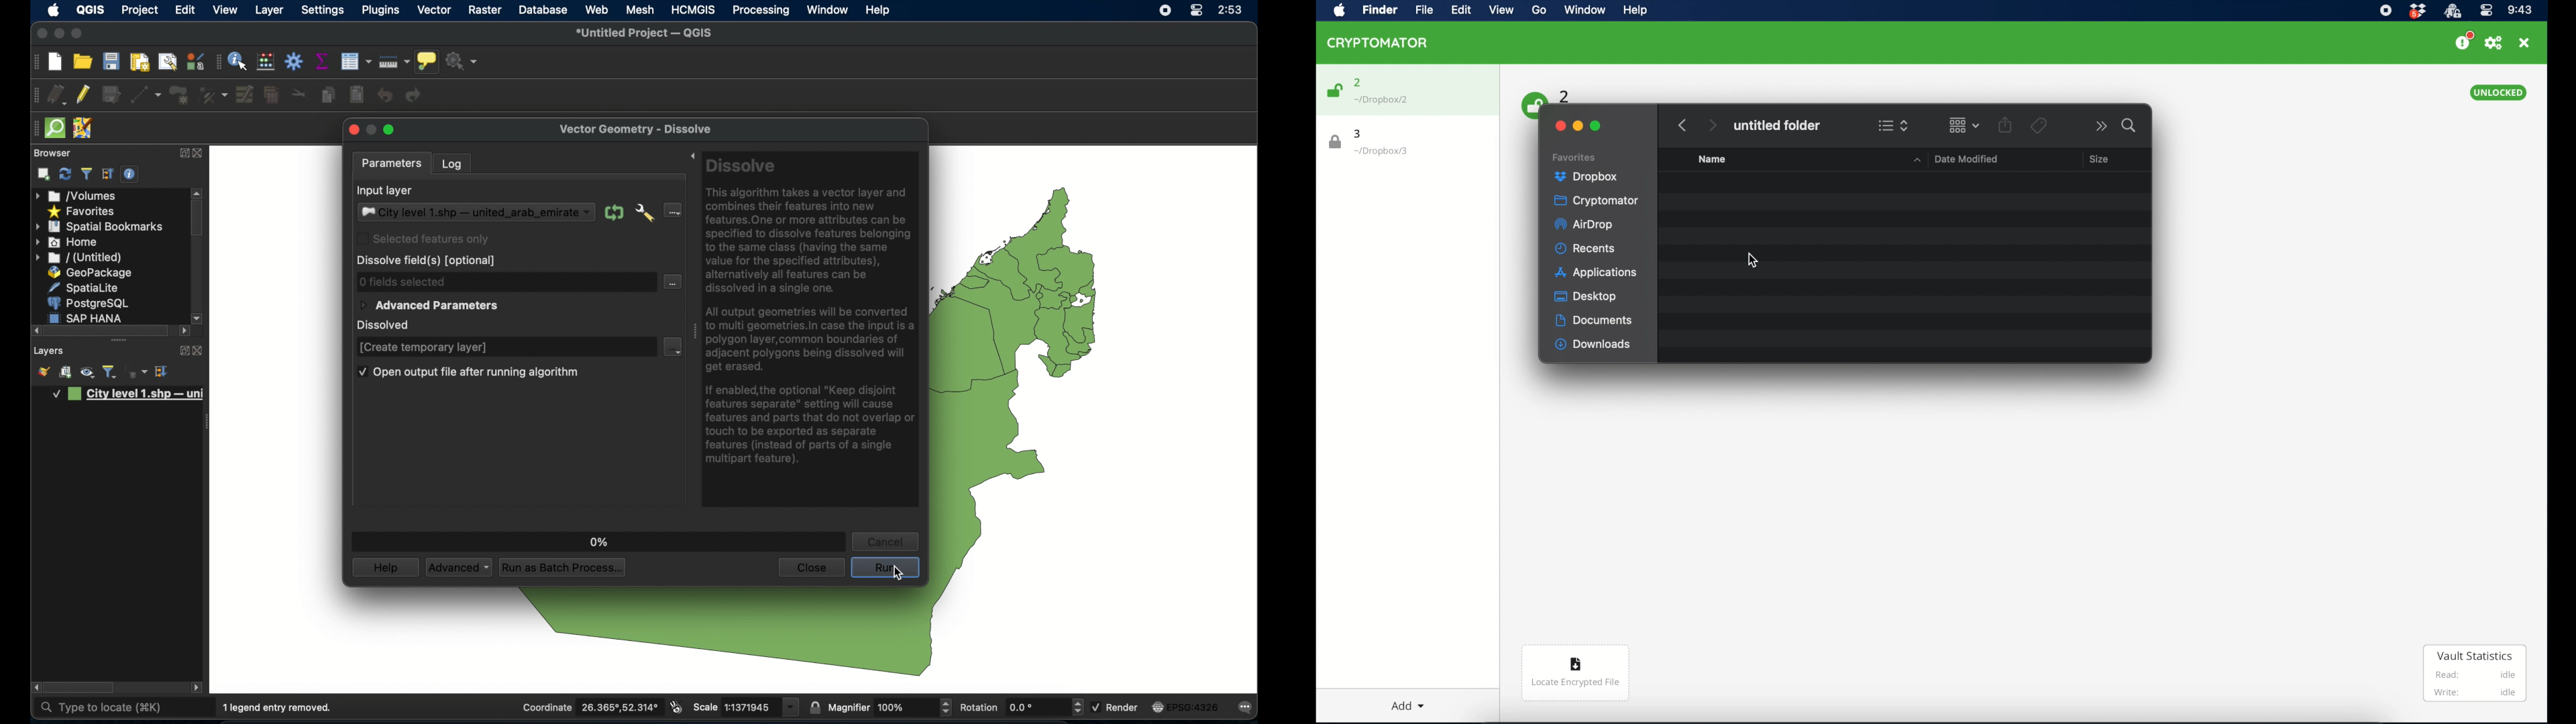 Image resolution: width=2576 pixels, height=728 pixels. Describe the element at coordinates (1378, 42) in the screenshot. I see `cryptomator` at that location.